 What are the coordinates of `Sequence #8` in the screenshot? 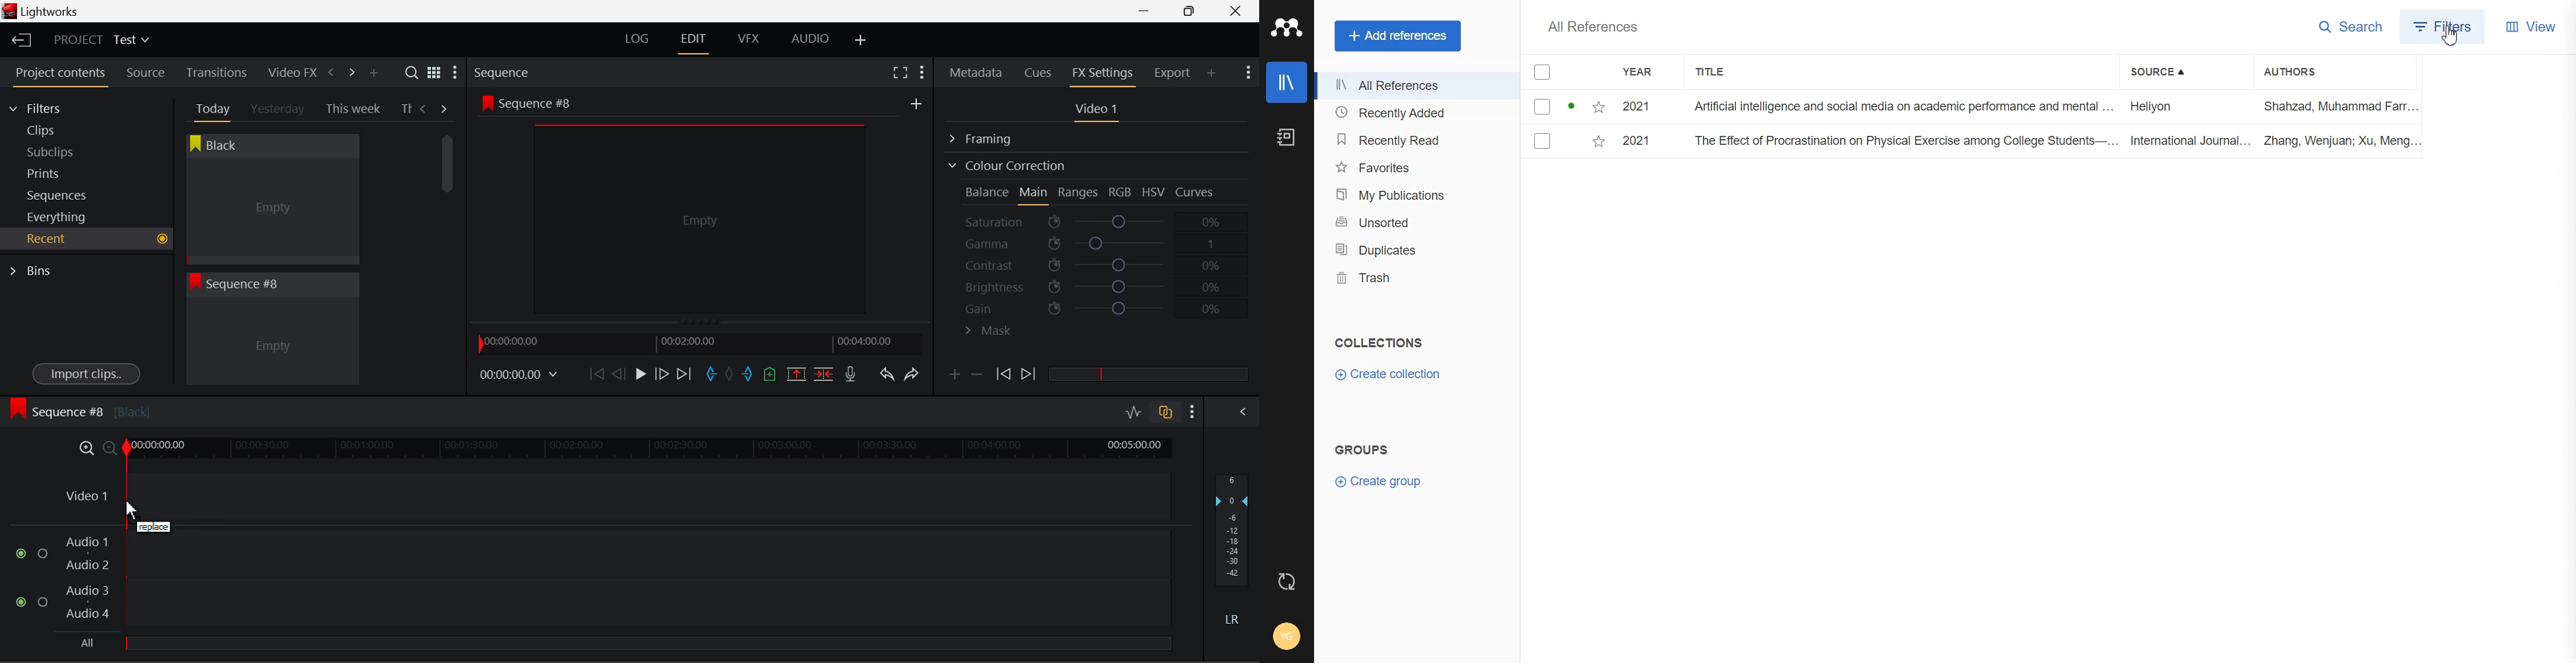 It's located at (79, 409).